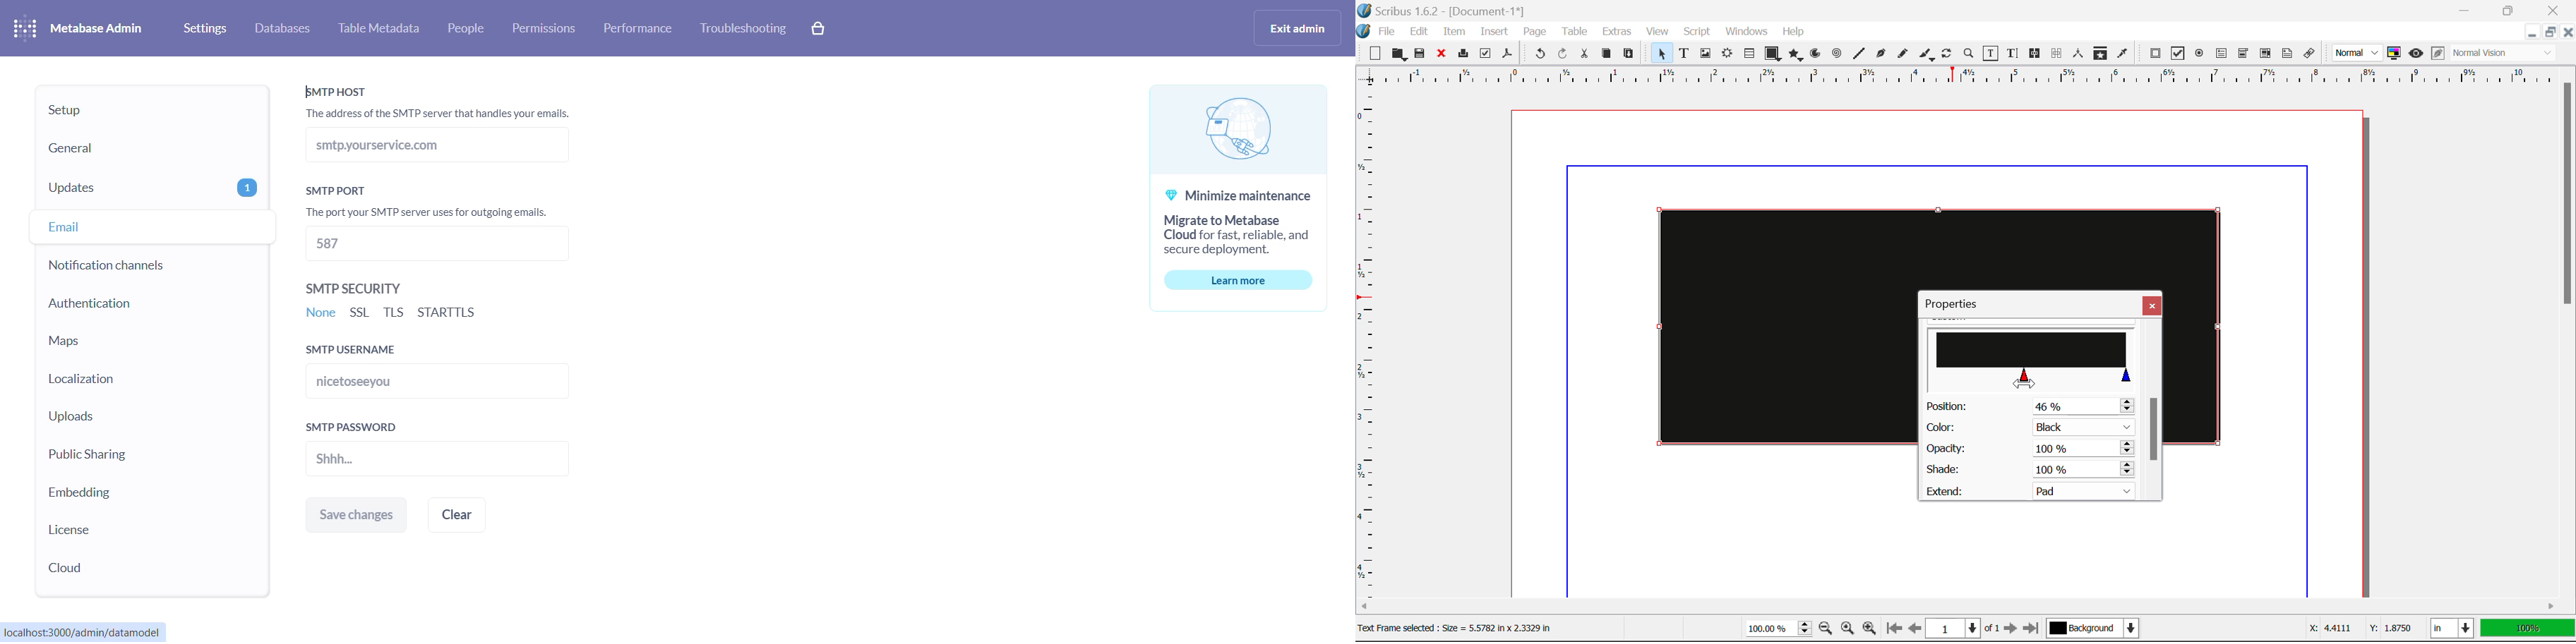 Image resolution: width=2576 pixels, height=644 pixels. Describe the element at coordinates (441, 102) in the screenshot. I see `MTP HOST
The address of the SMTP server that handles your emails.` at that location.